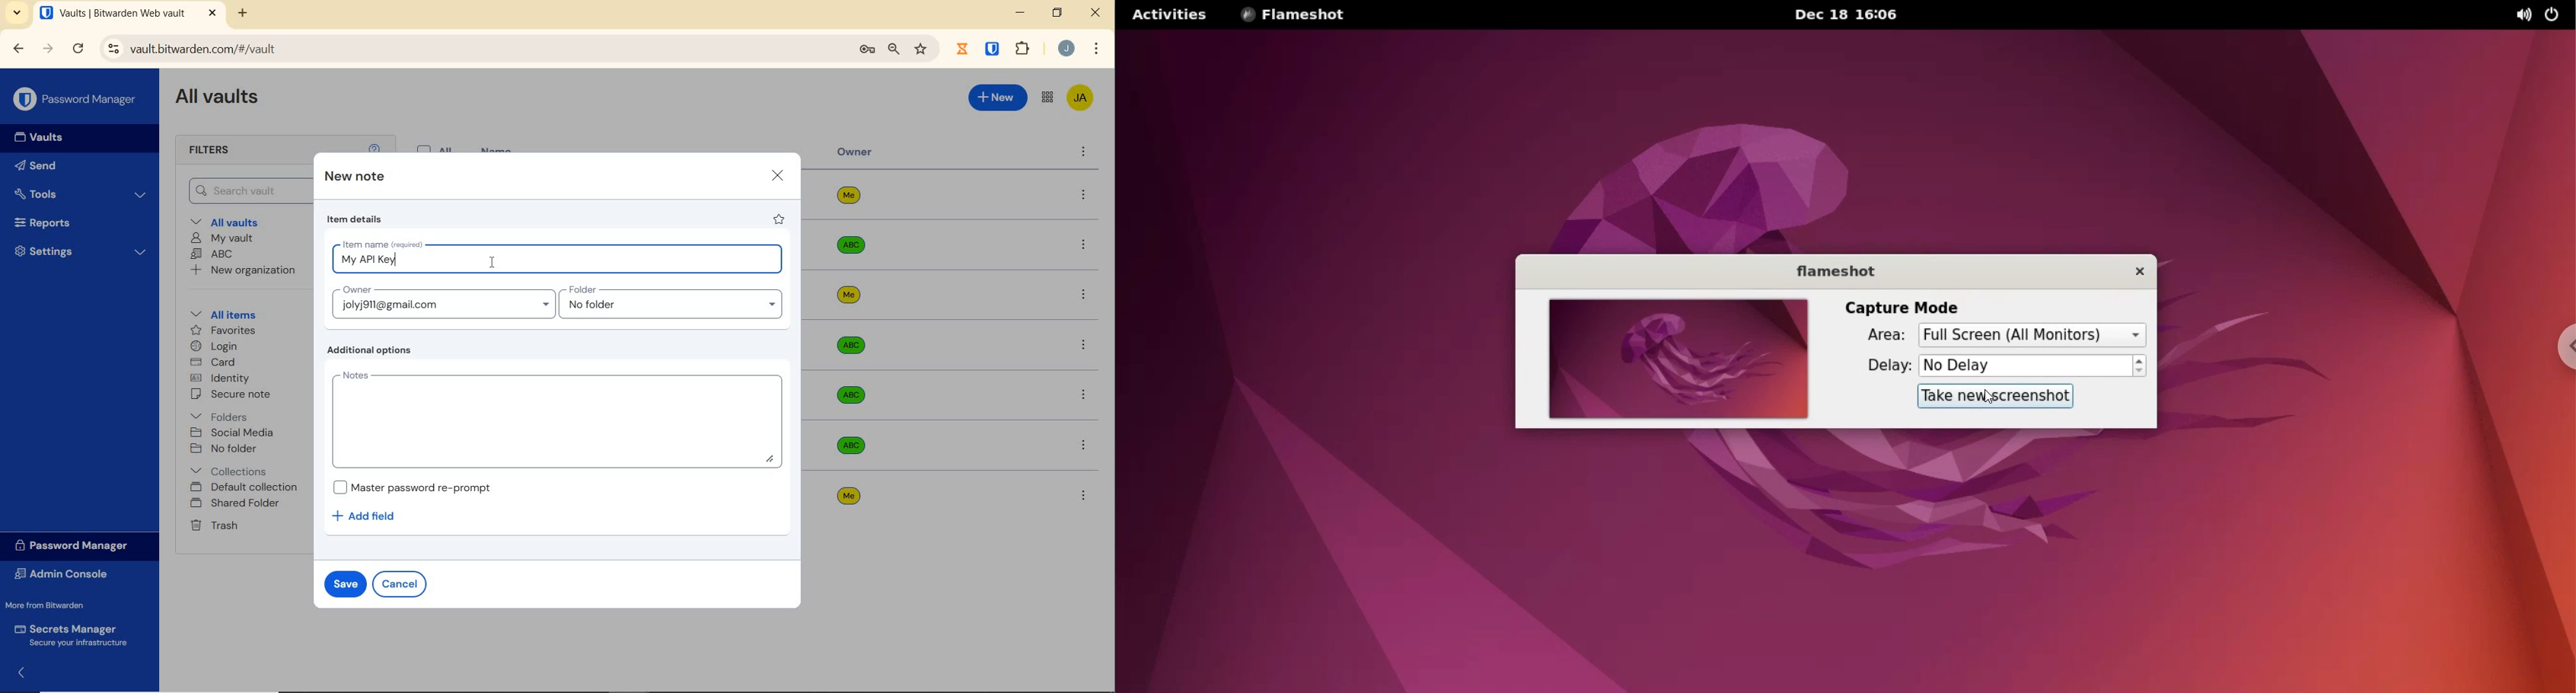  I want to click on All Vaults, so click(223, 101).